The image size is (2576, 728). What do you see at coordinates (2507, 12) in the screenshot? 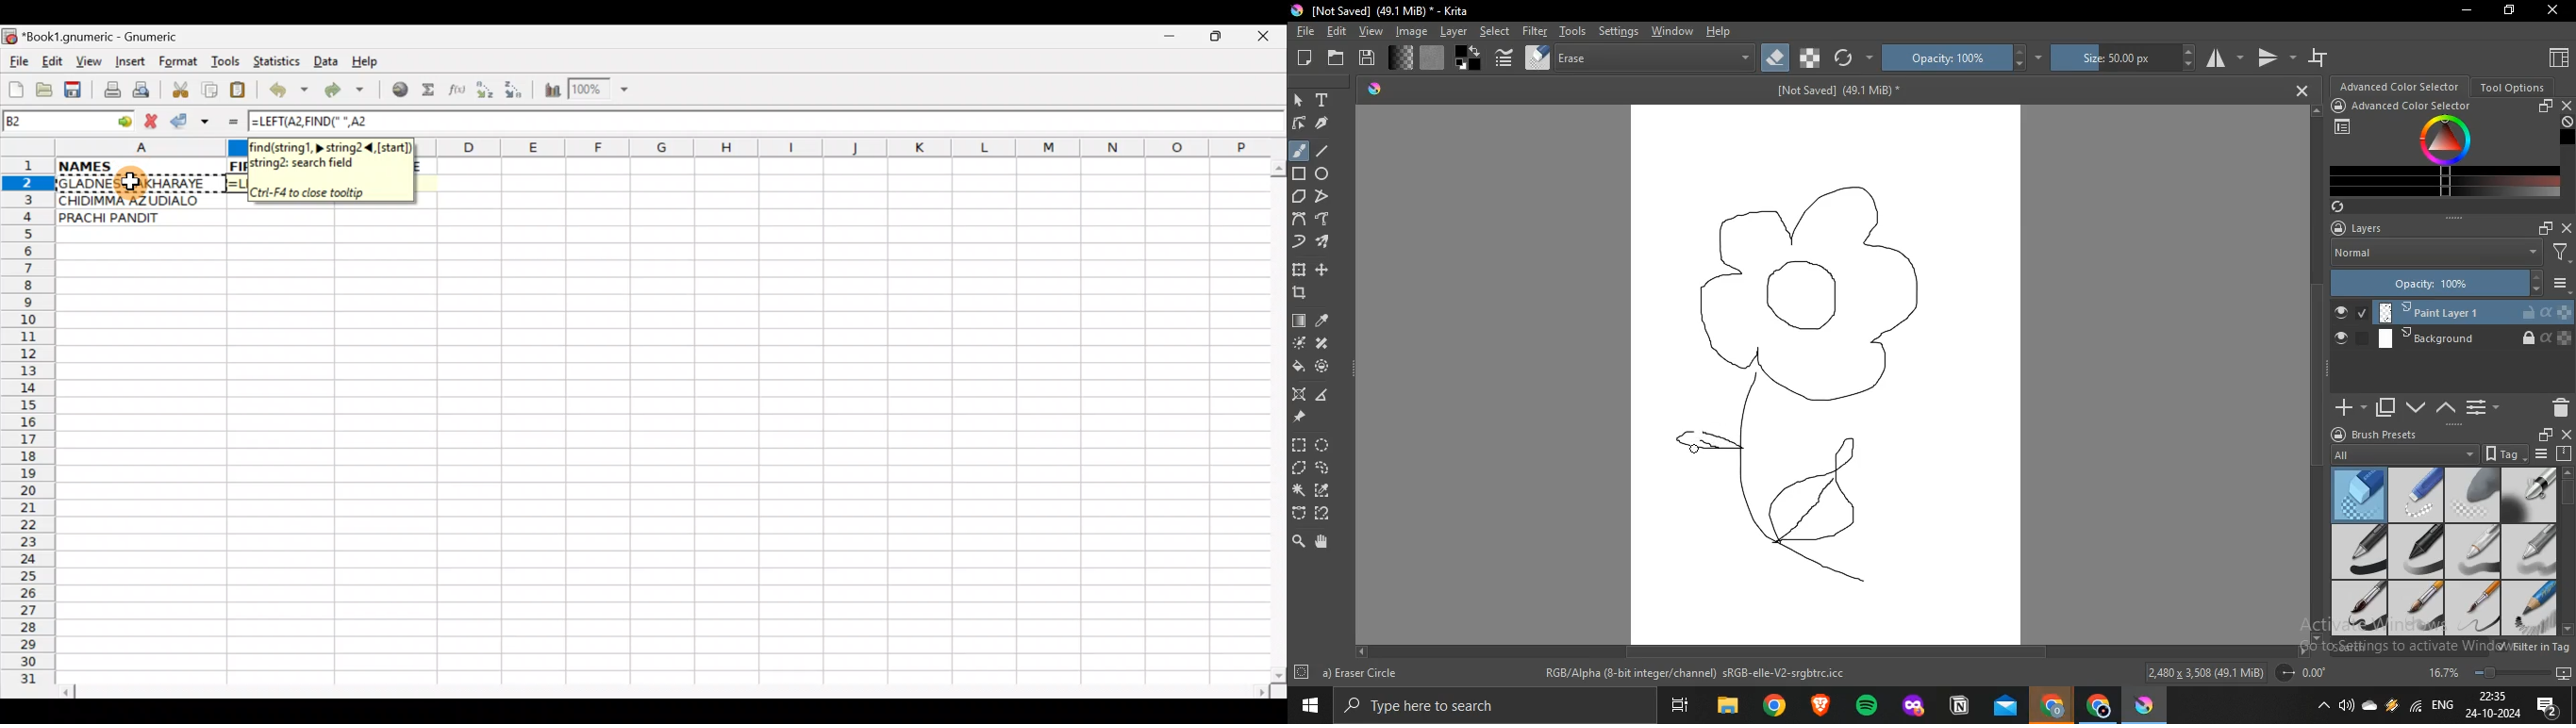
I see `Restore` at bounding box center [2507, 12].